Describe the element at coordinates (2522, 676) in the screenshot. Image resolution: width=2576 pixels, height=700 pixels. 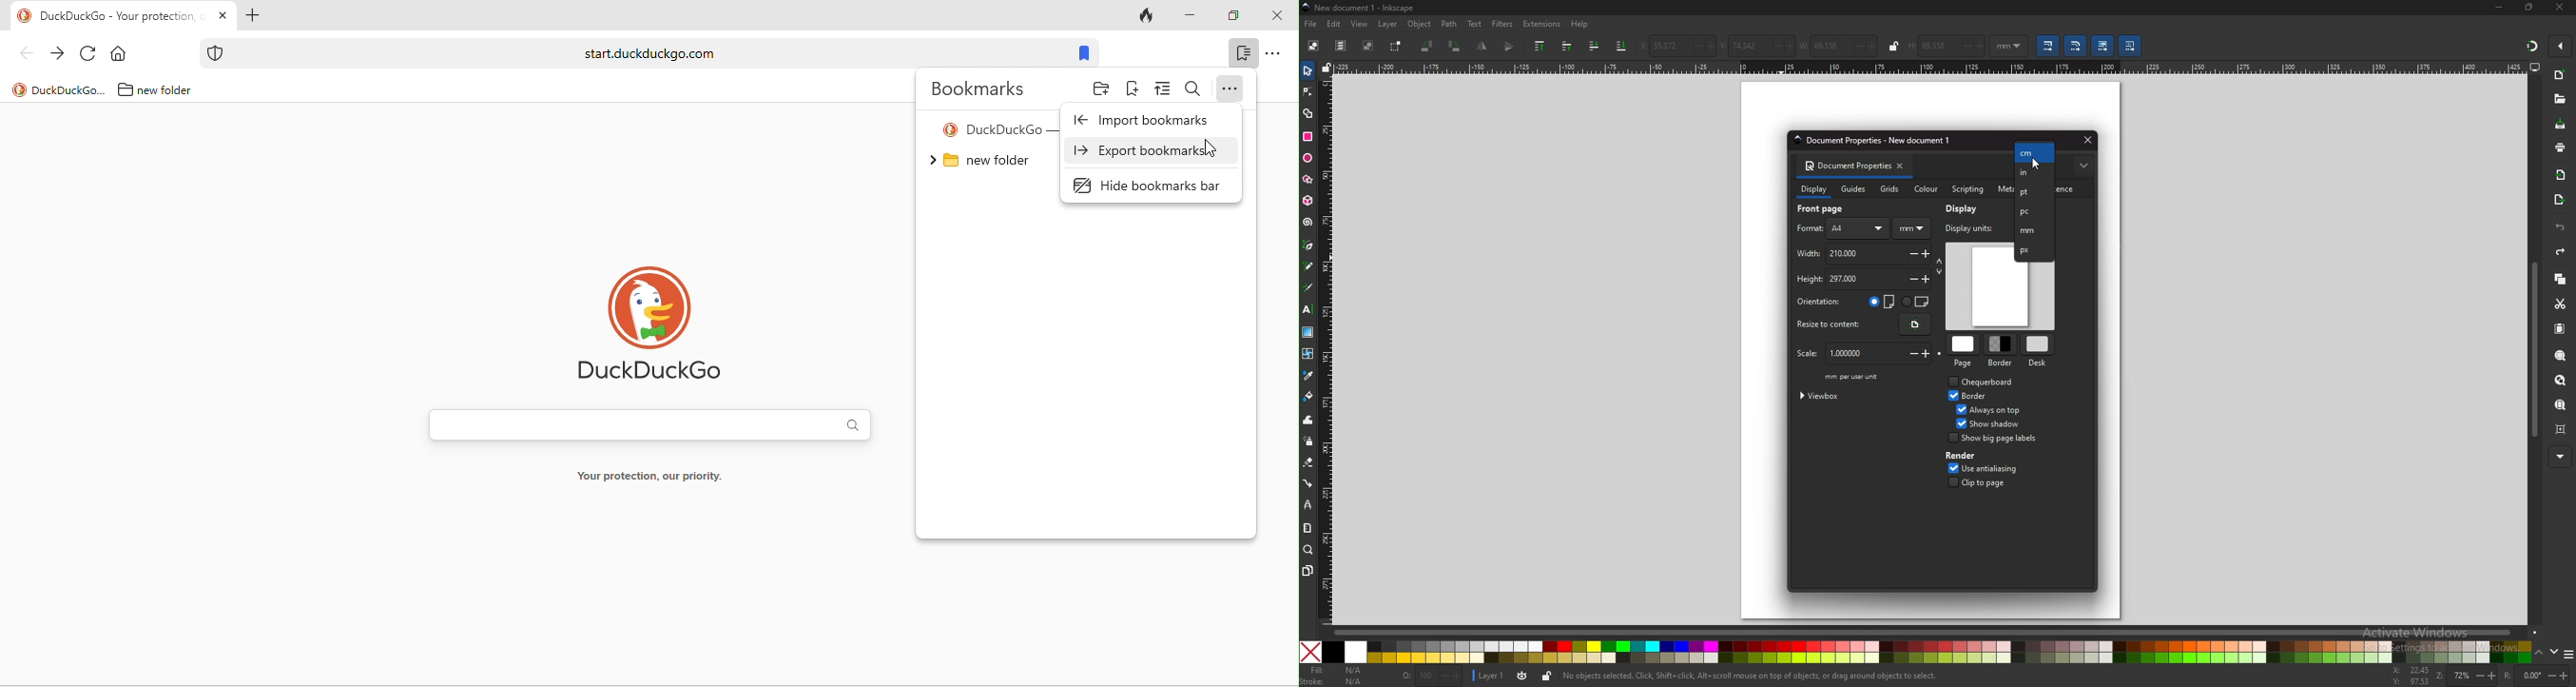
I see `rotation` at that location.